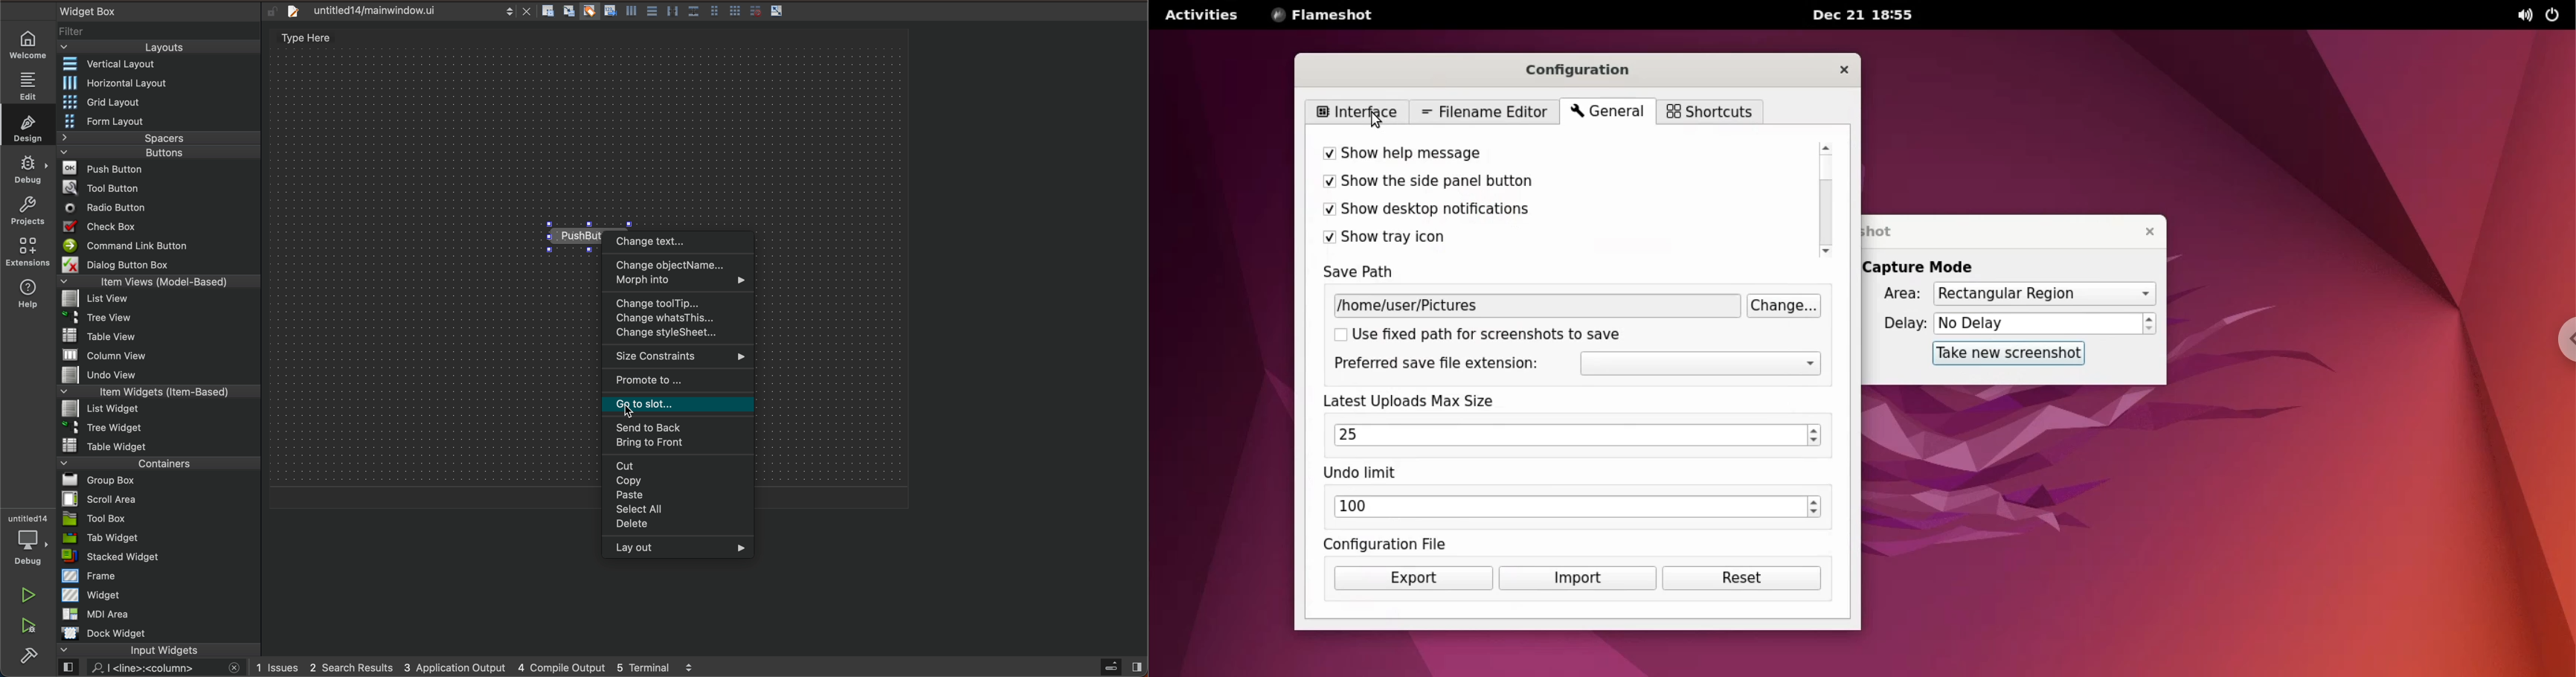 The height and width of the screenshot is (700, 2576). What do you see at coordinates (27, 210) in the screenshot?
I see `projects` at bounding box center [27, 210].